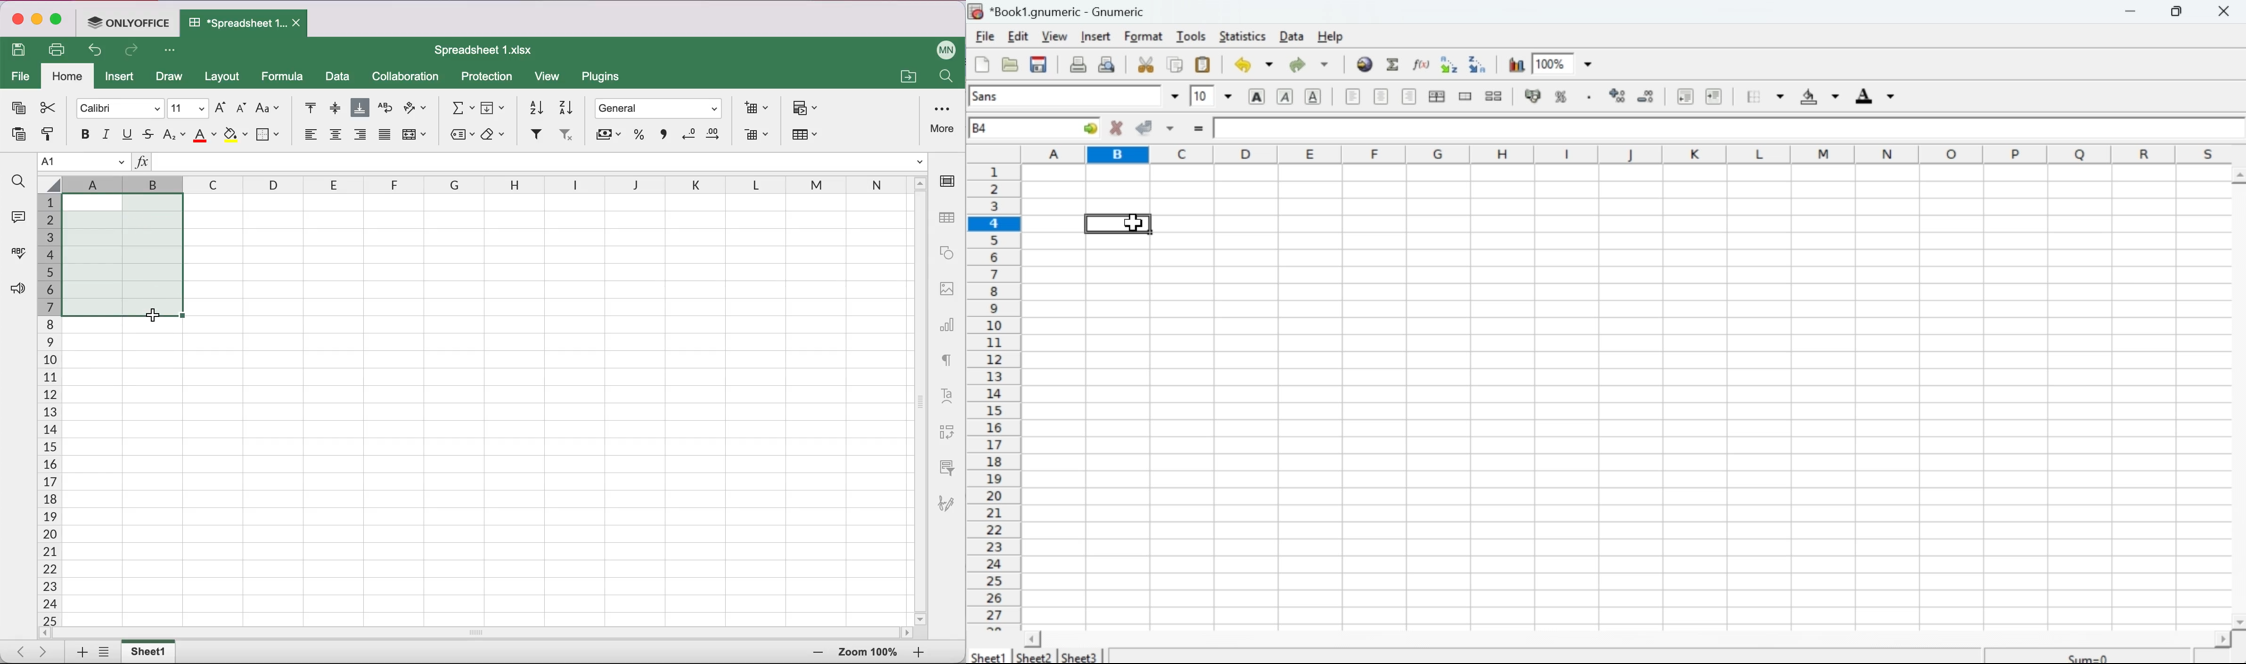  Describe the element at coordinates (1270, 65) in the screenshot. I see `down` at that location.